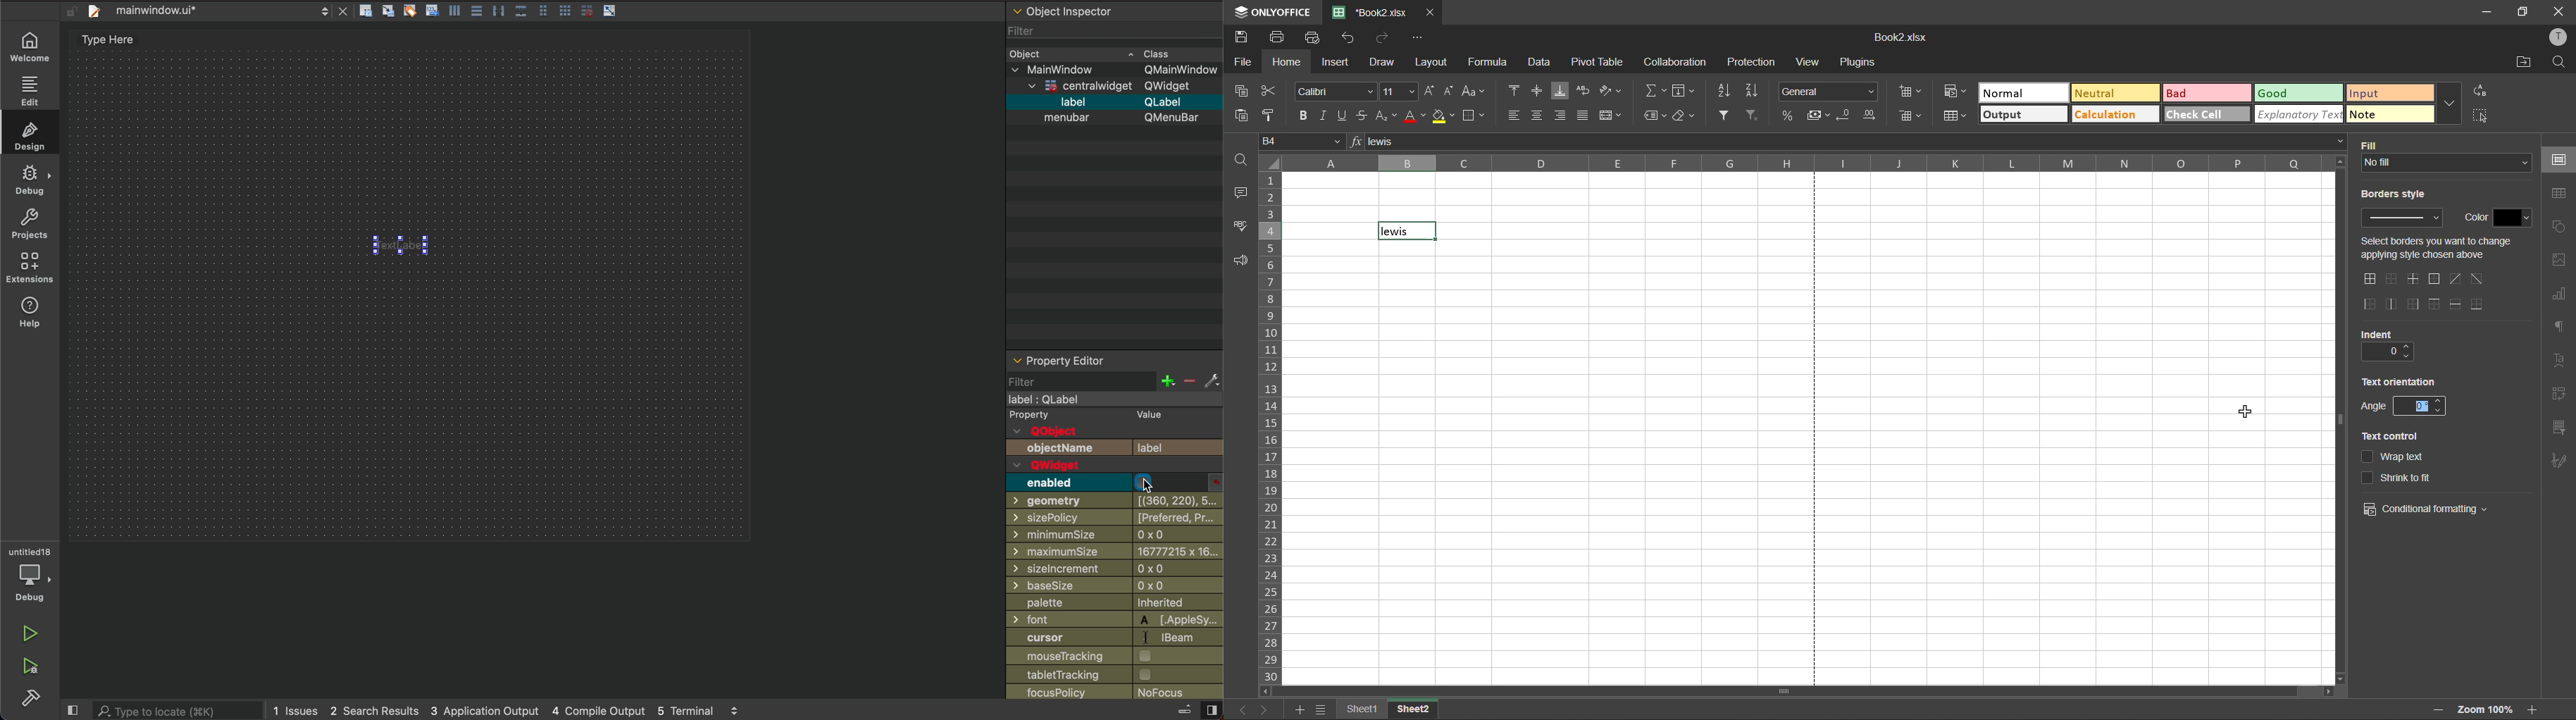 The image size is (2576, 728). I want to click on current indent, so click(2380, 352).